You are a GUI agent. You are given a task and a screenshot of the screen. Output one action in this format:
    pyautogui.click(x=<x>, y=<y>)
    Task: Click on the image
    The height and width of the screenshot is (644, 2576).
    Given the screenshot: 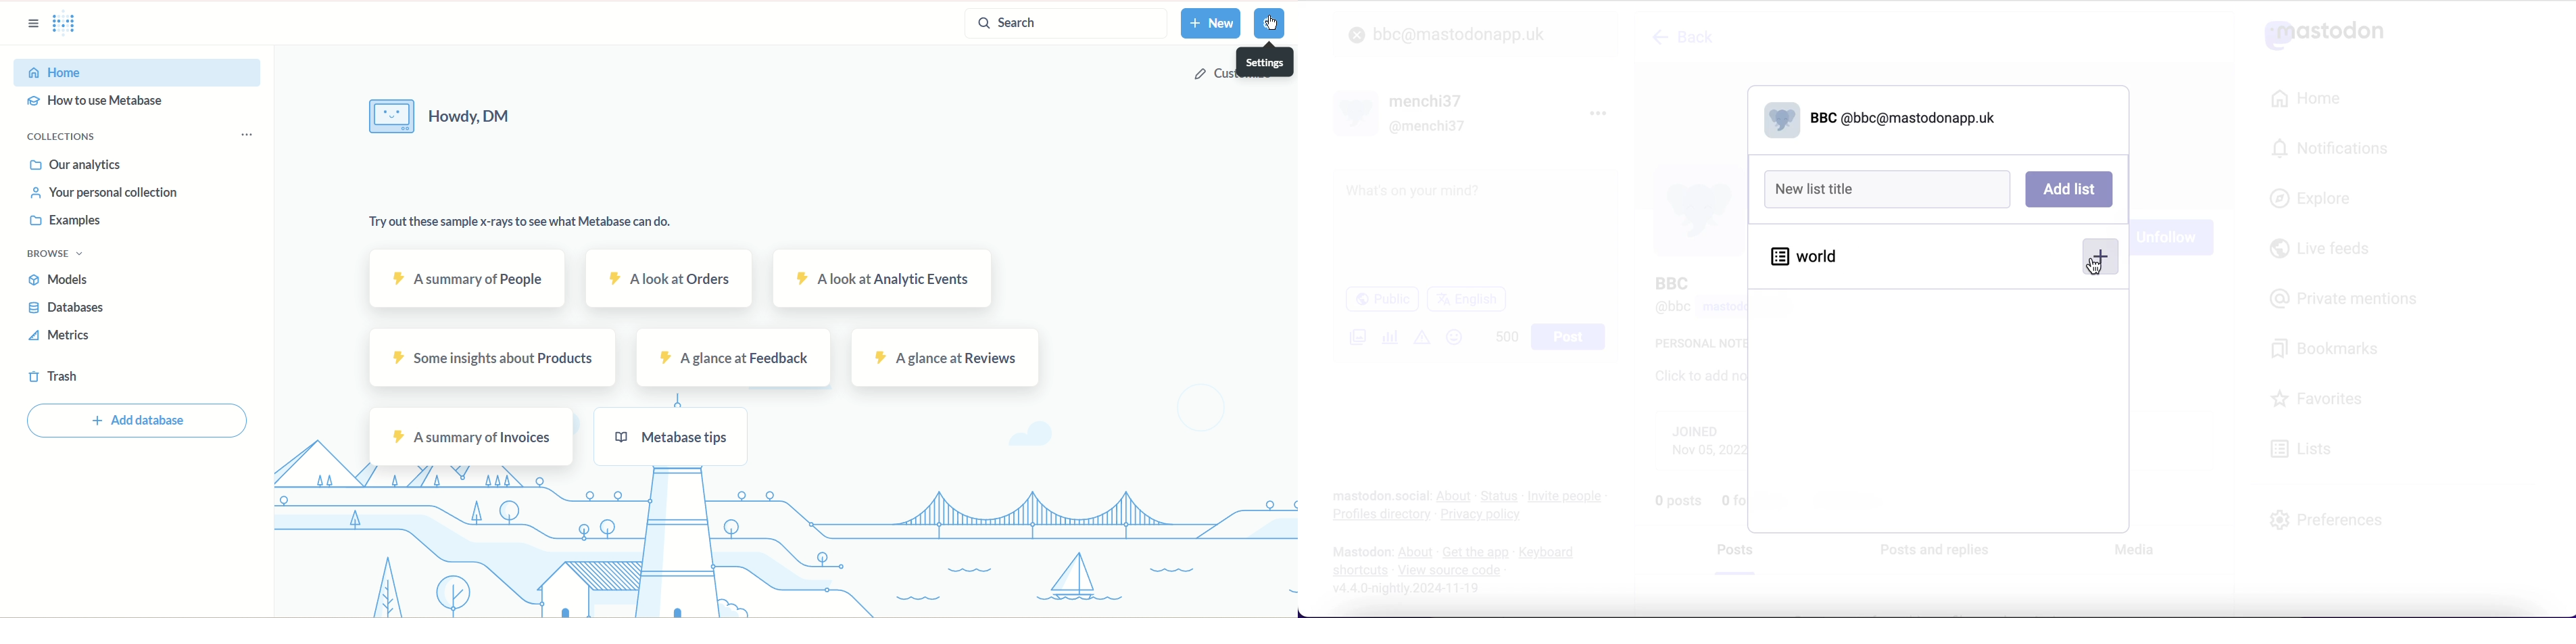 What is the action you would take?
    pyautogui.click(x=385, y=116)
    